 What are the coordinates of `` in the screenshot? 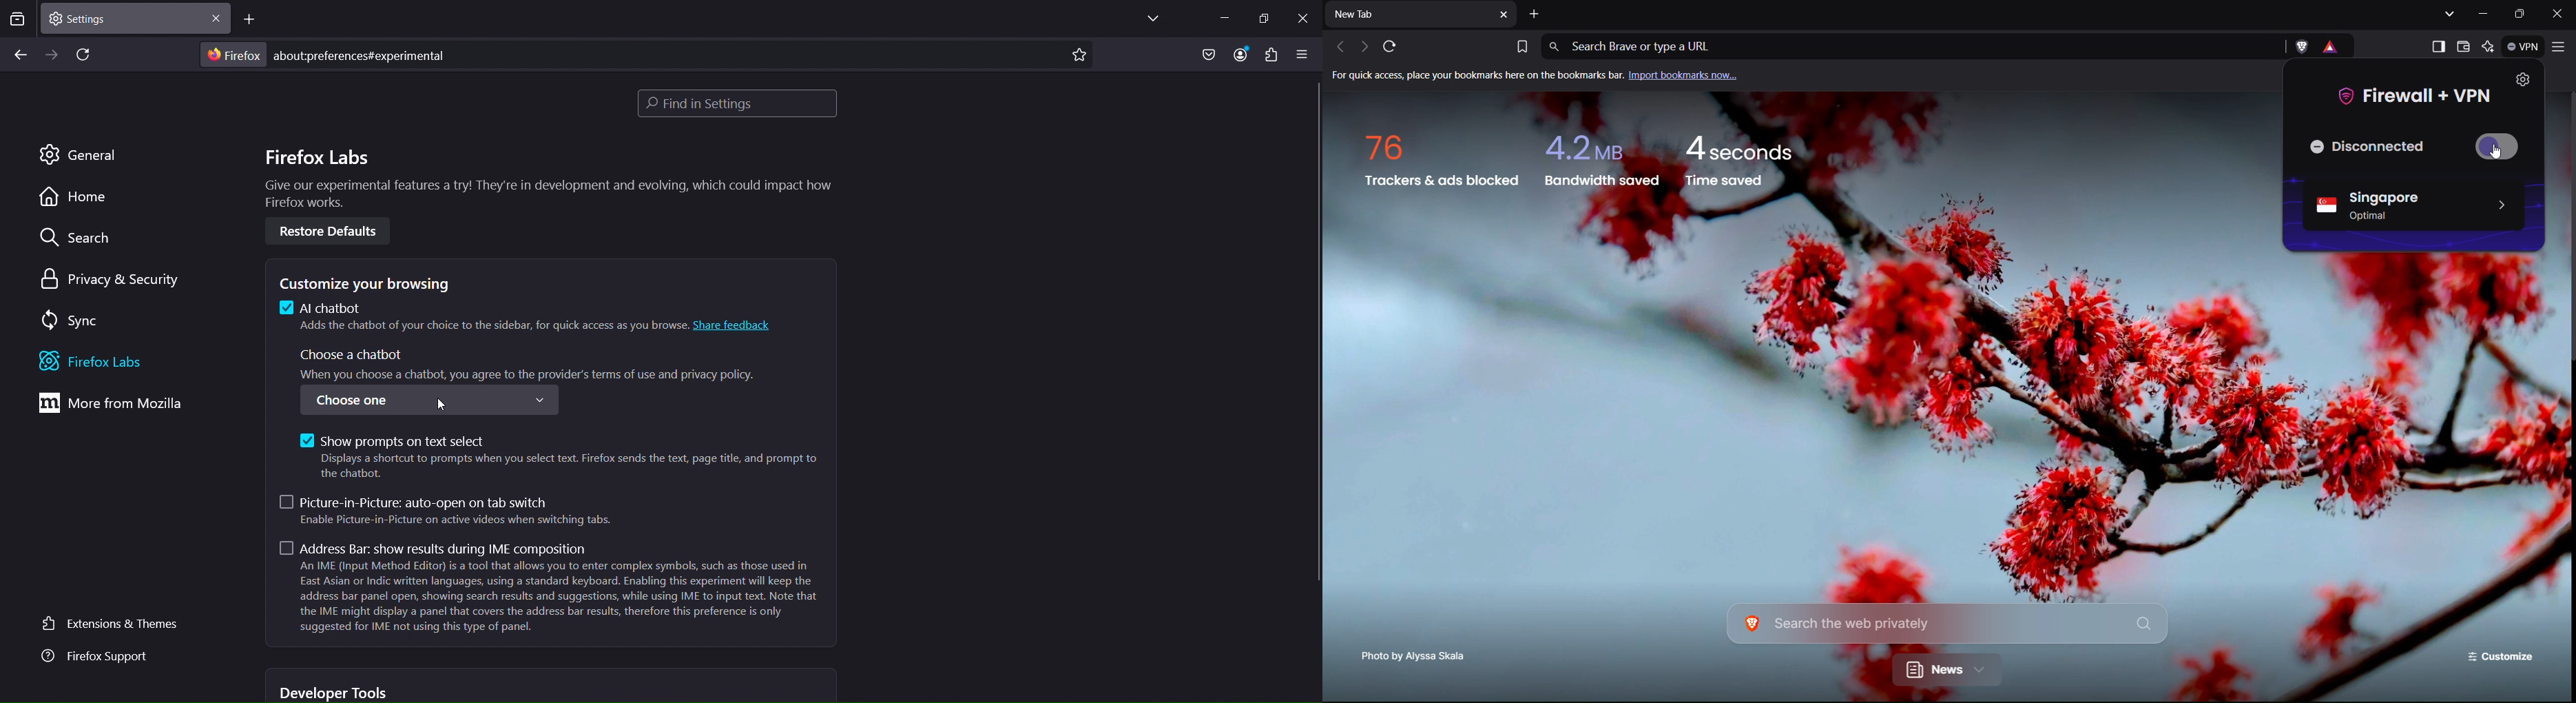 It's located at (2496, 154).